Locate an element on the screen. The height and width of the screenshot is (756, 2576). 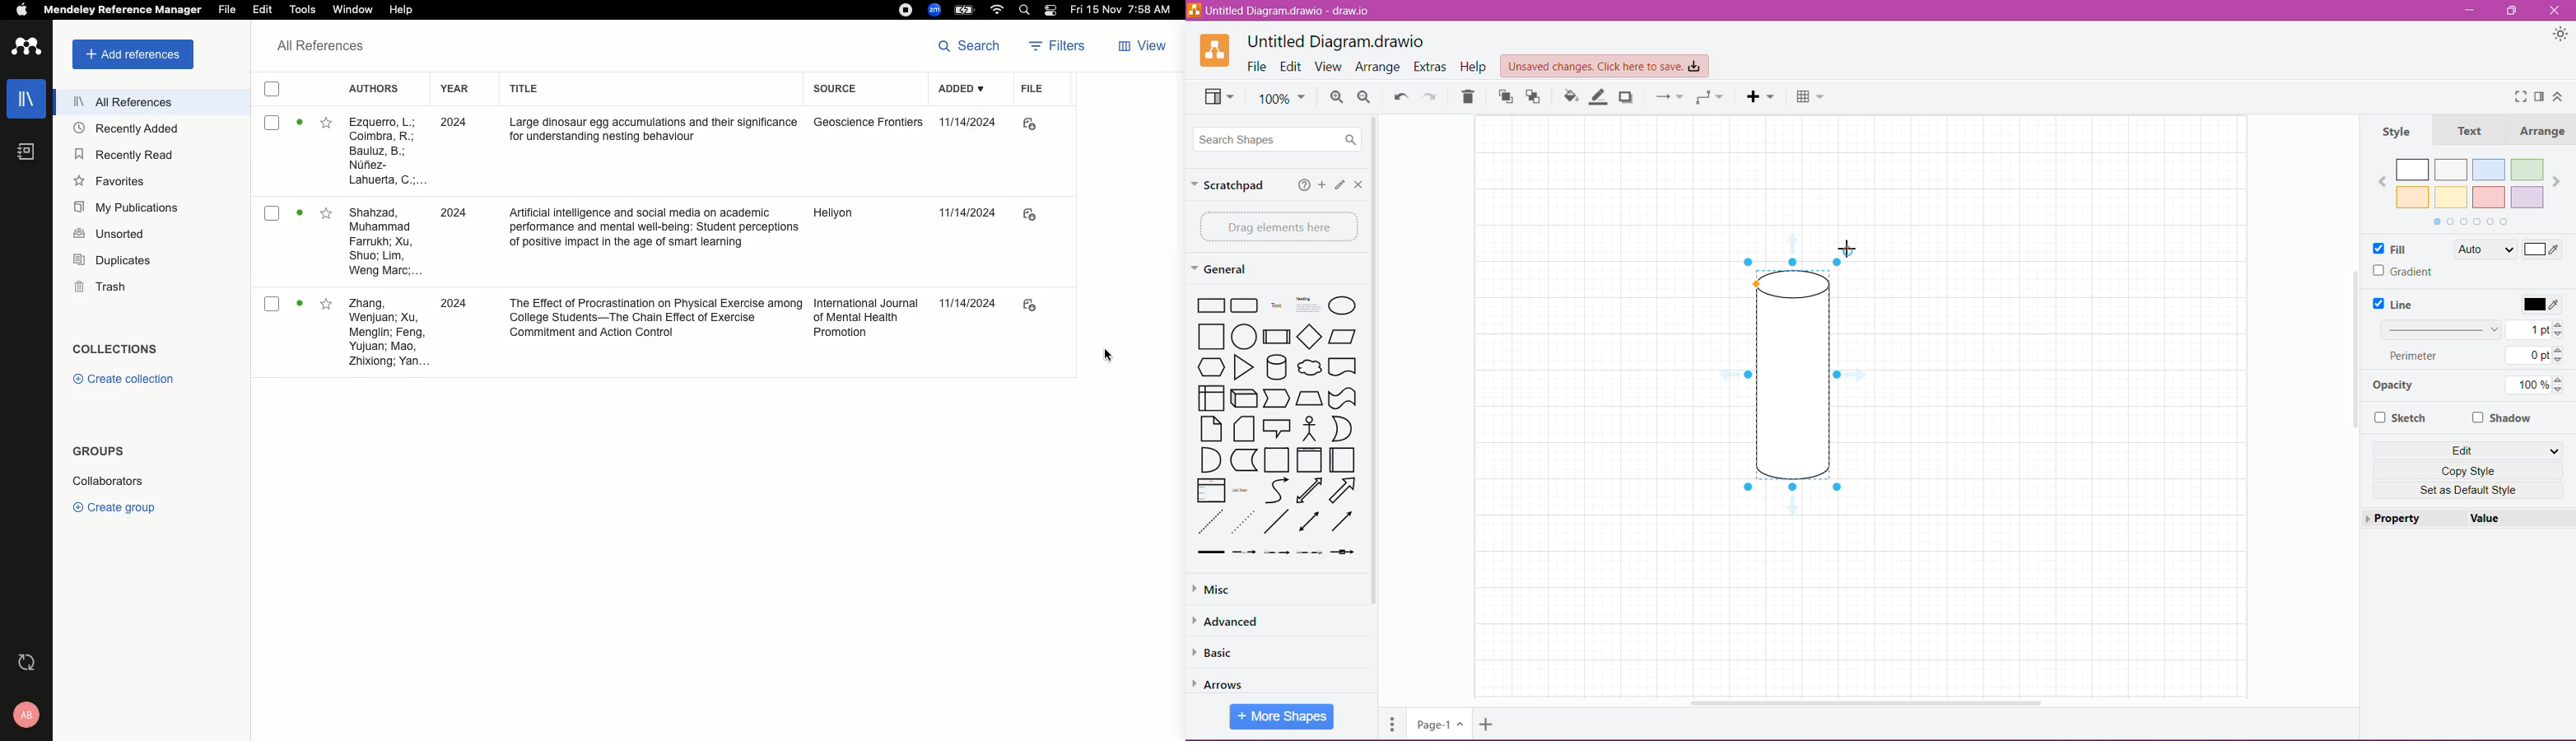
Help is located at coordinates (402, 8).